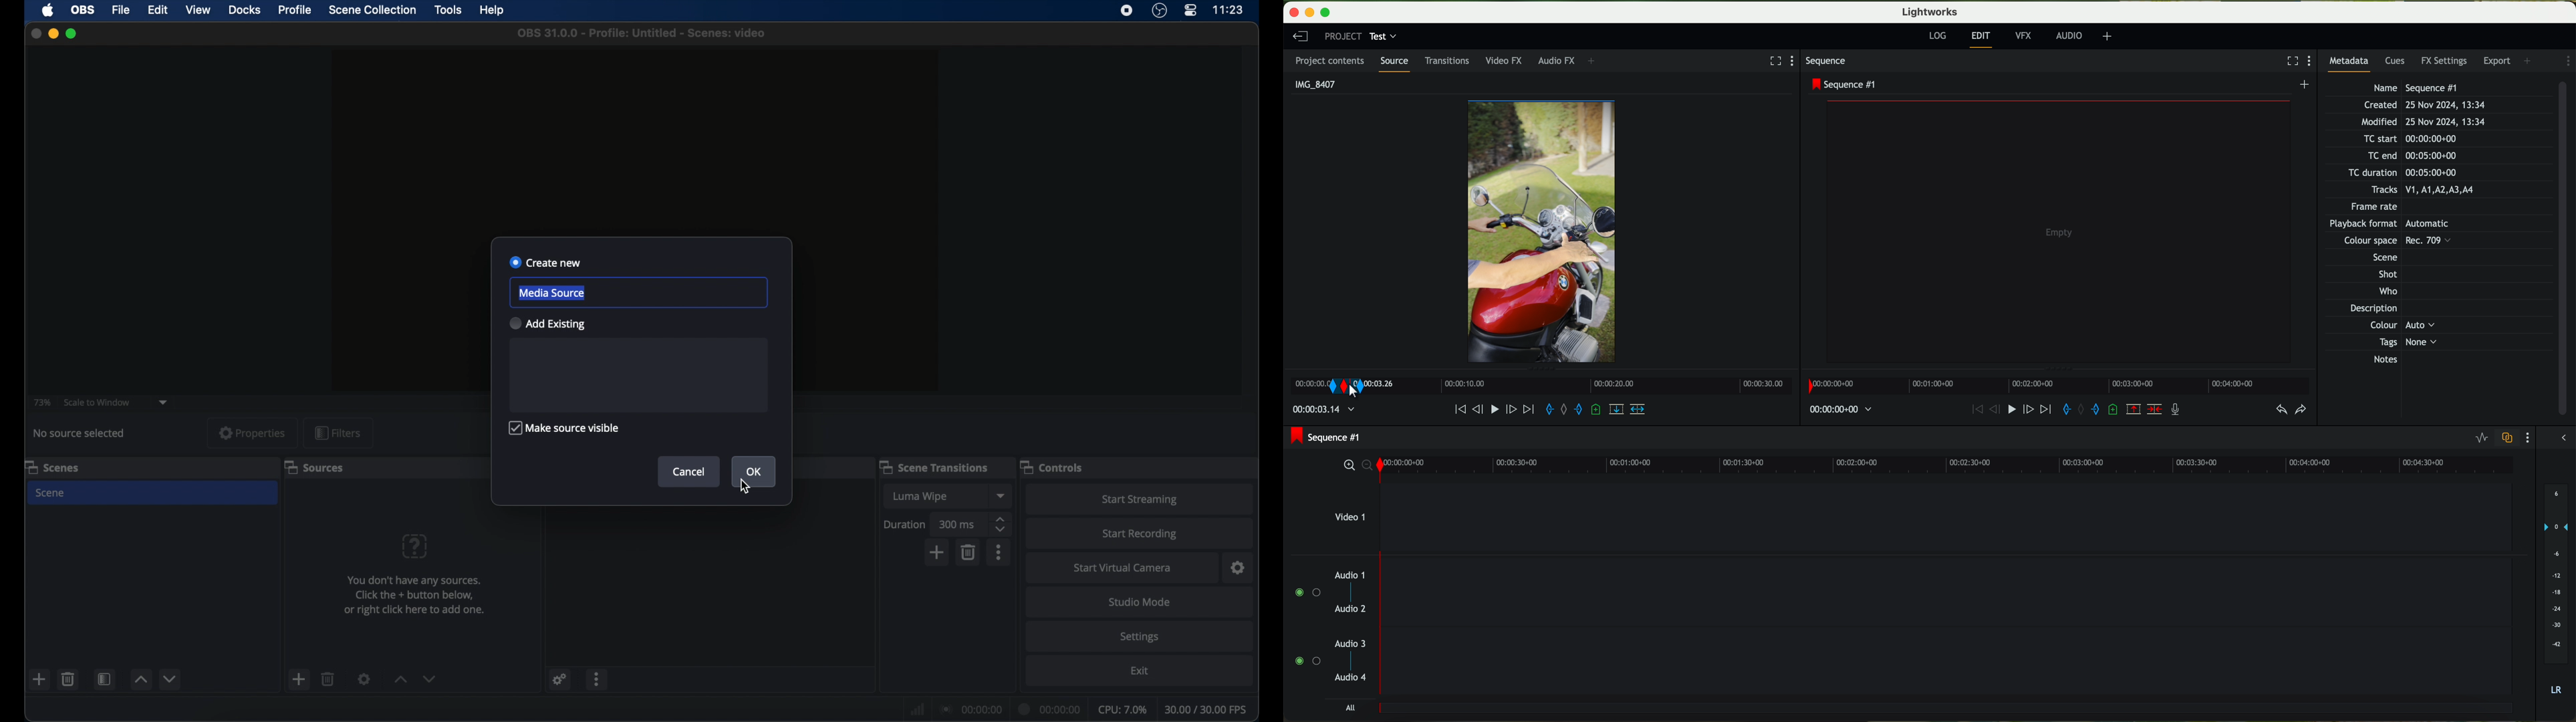  What do you see at coordinates (1159, 11) in the screenshot?
I see `obs studio` at bounding box center [1159, 11].